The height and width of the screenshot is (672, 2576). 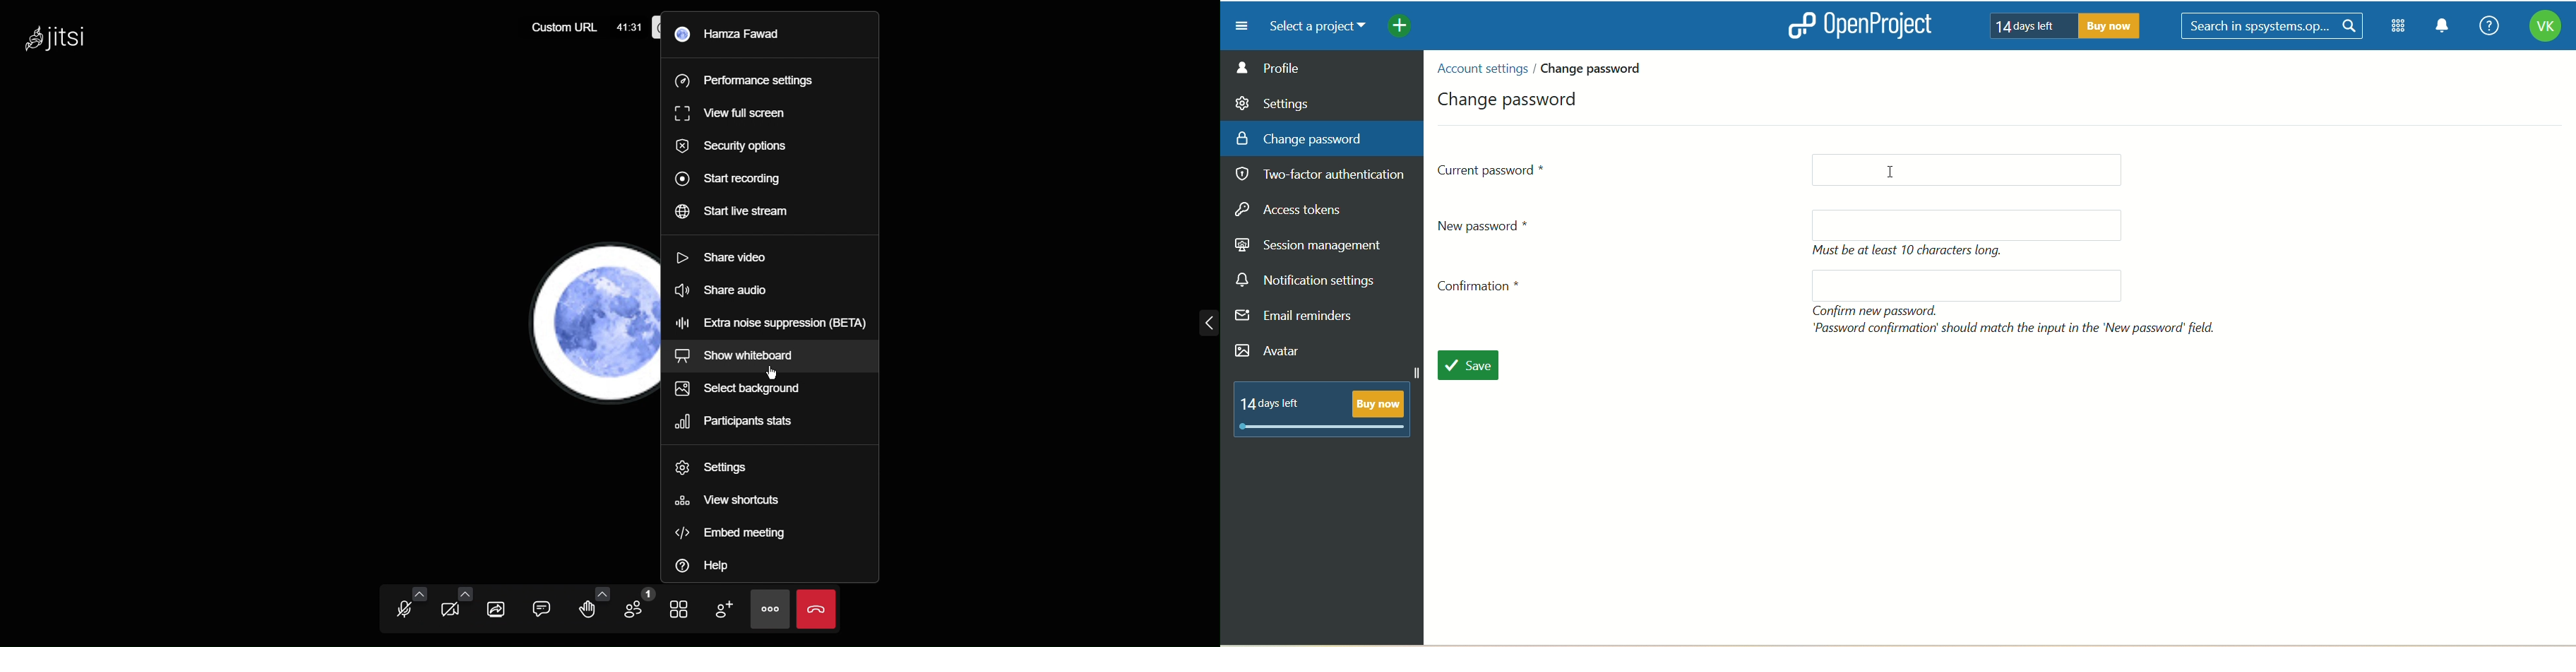 What do you see at coordinates (1310, 243) in the screenshot?
I see `session management` at bounding box center [1310, 243].